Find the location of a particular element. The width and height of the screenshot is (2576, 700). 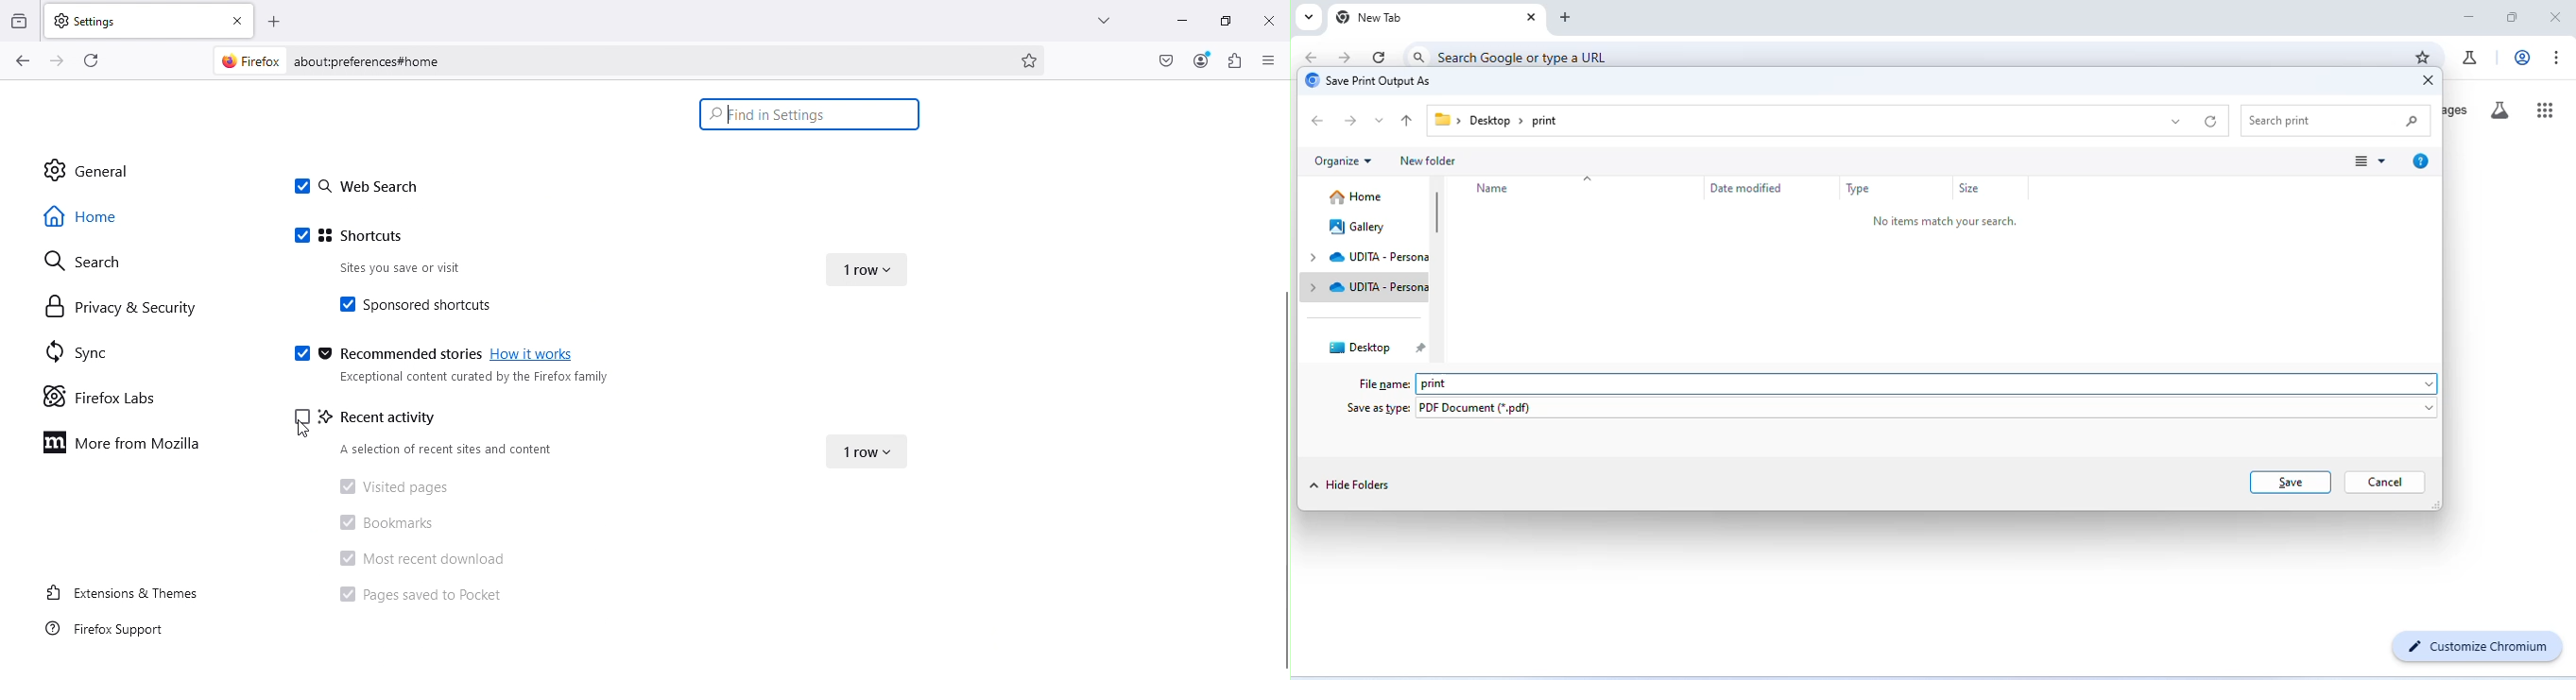

change view is located at coordinates (2372, 162).